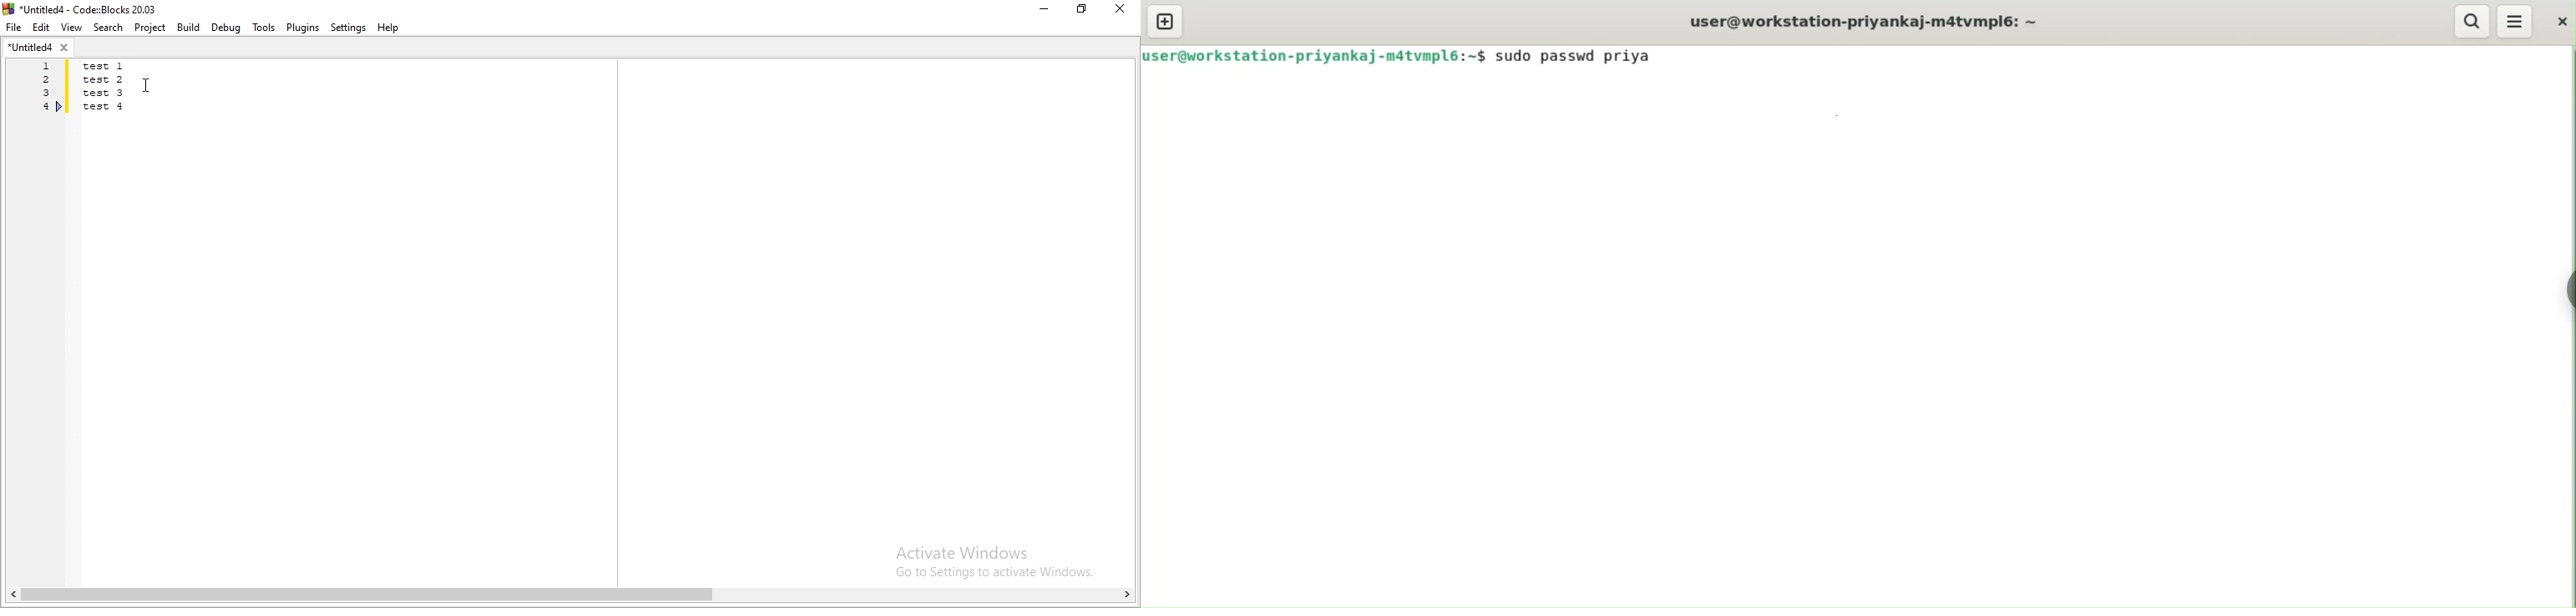  I want to click on  test 2, so click(107, 80).